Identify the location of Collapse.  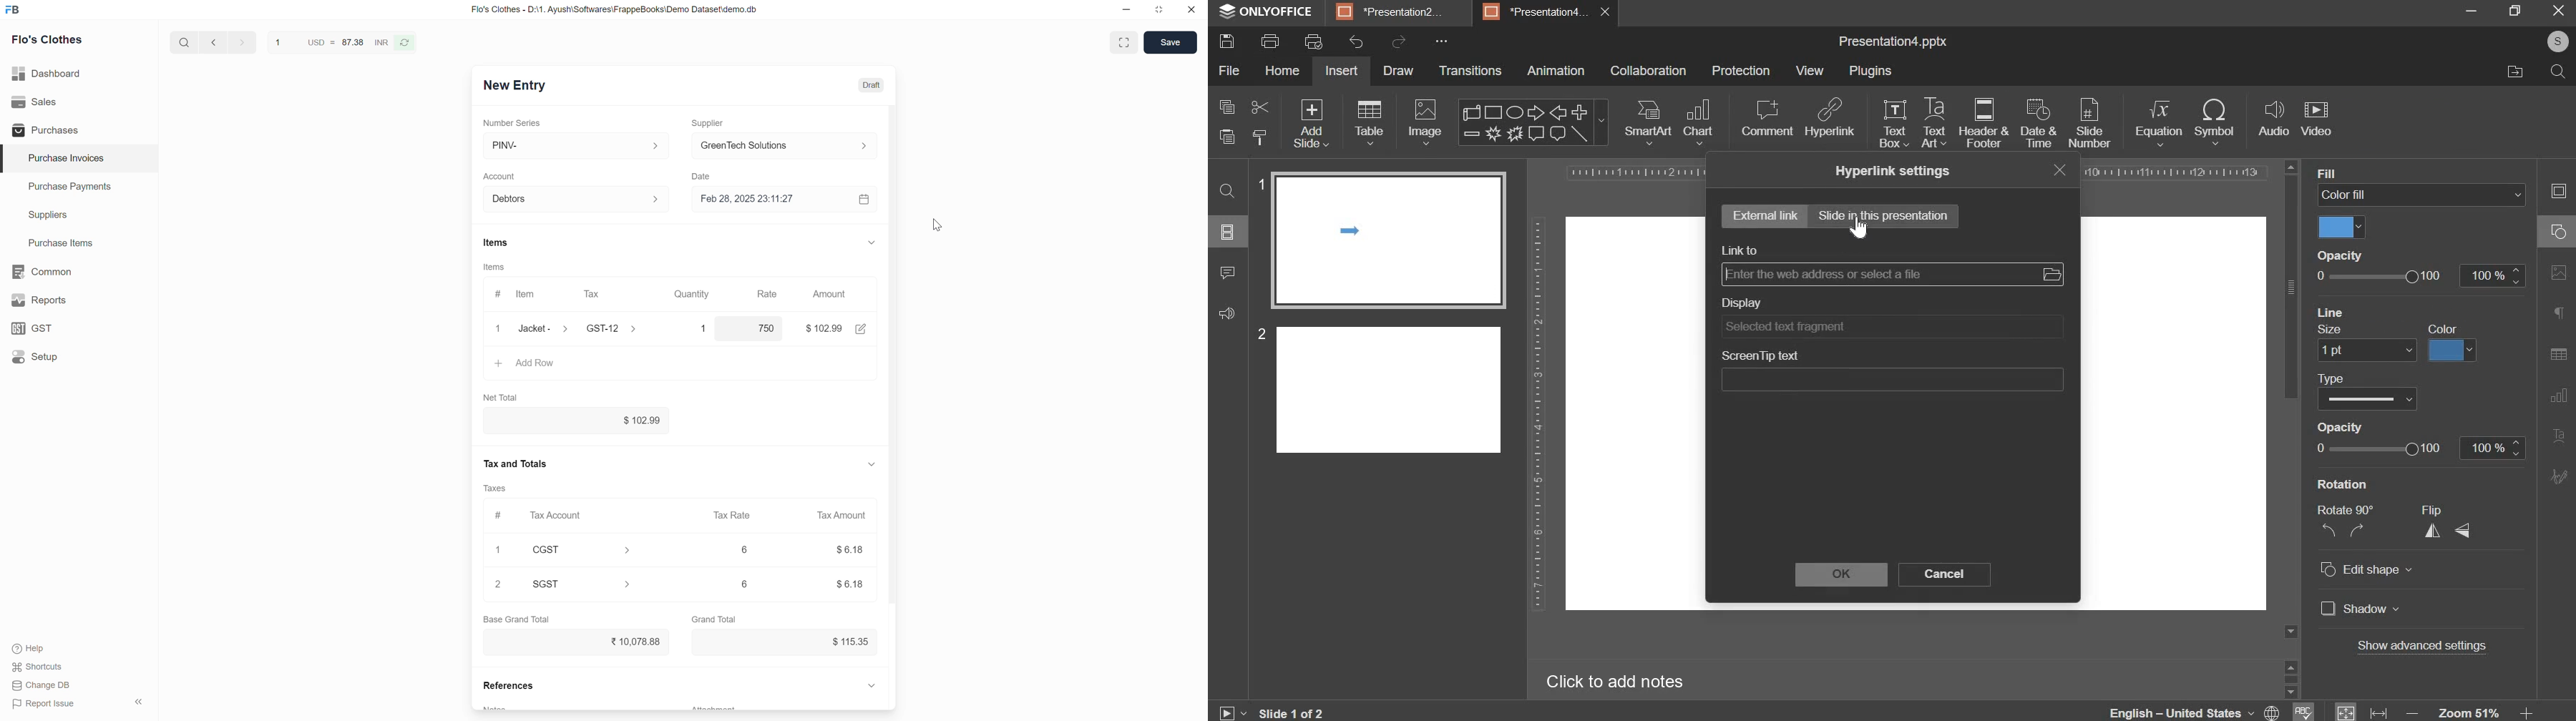
(873, 242).